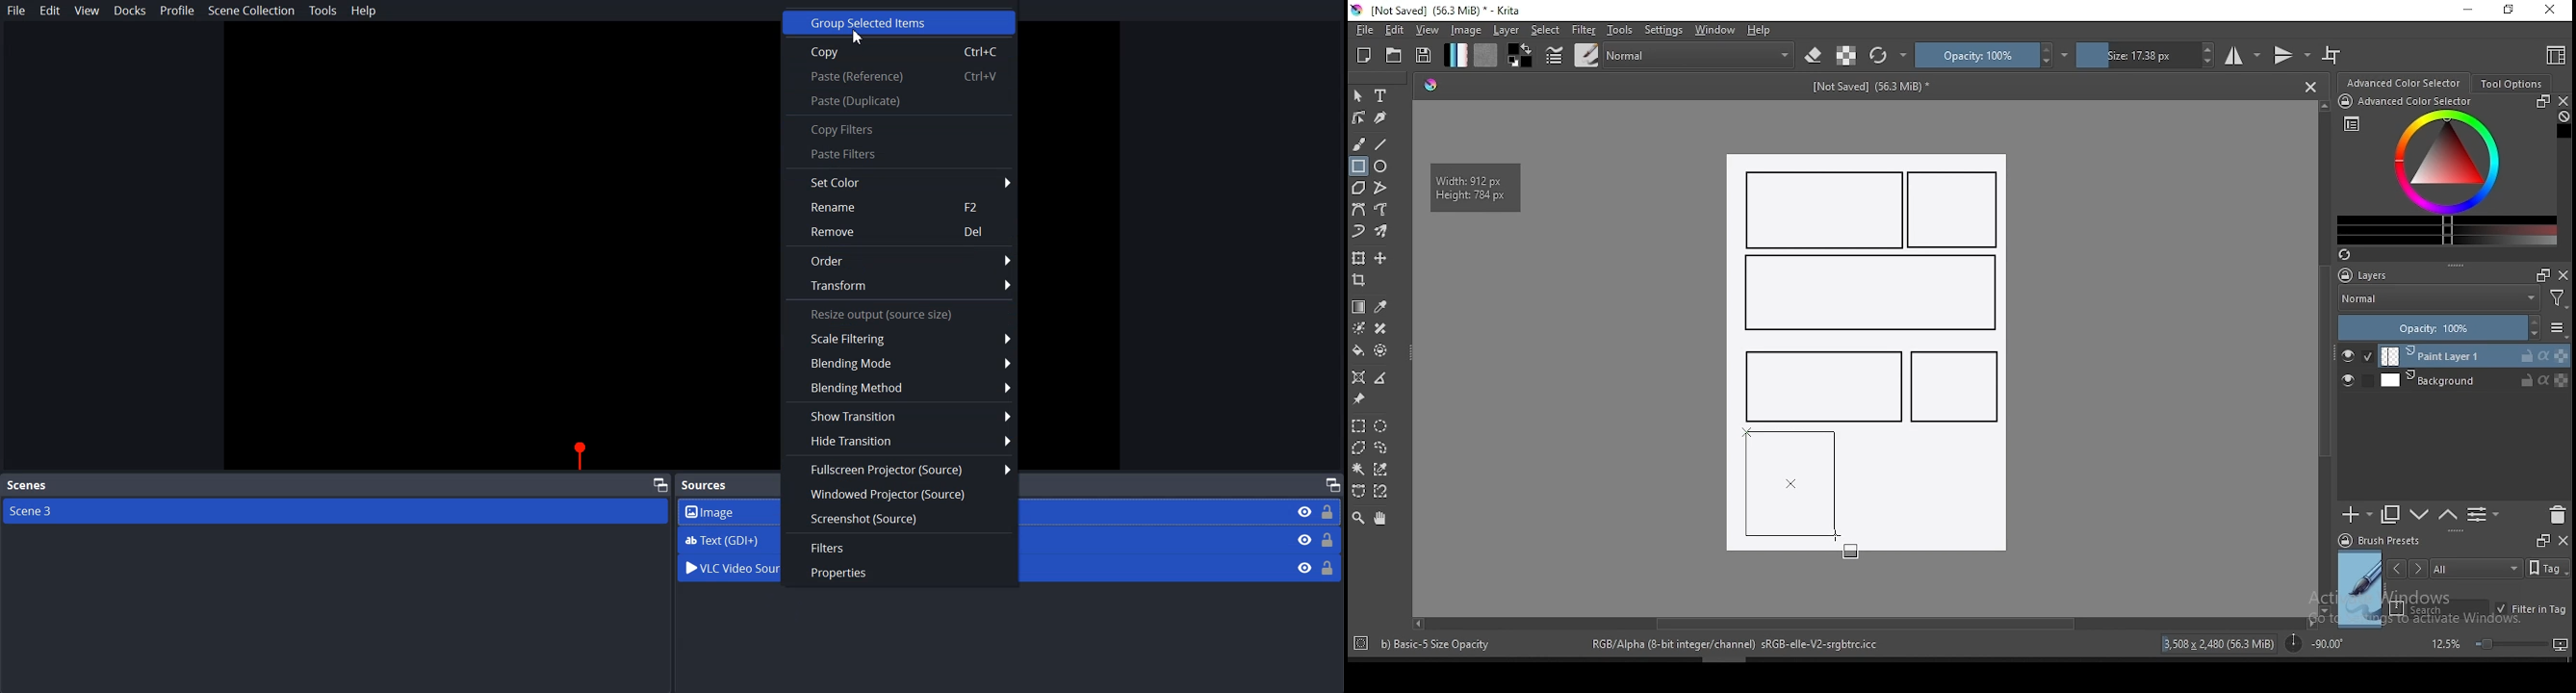  I want to click on Remove, so click(900, 232).